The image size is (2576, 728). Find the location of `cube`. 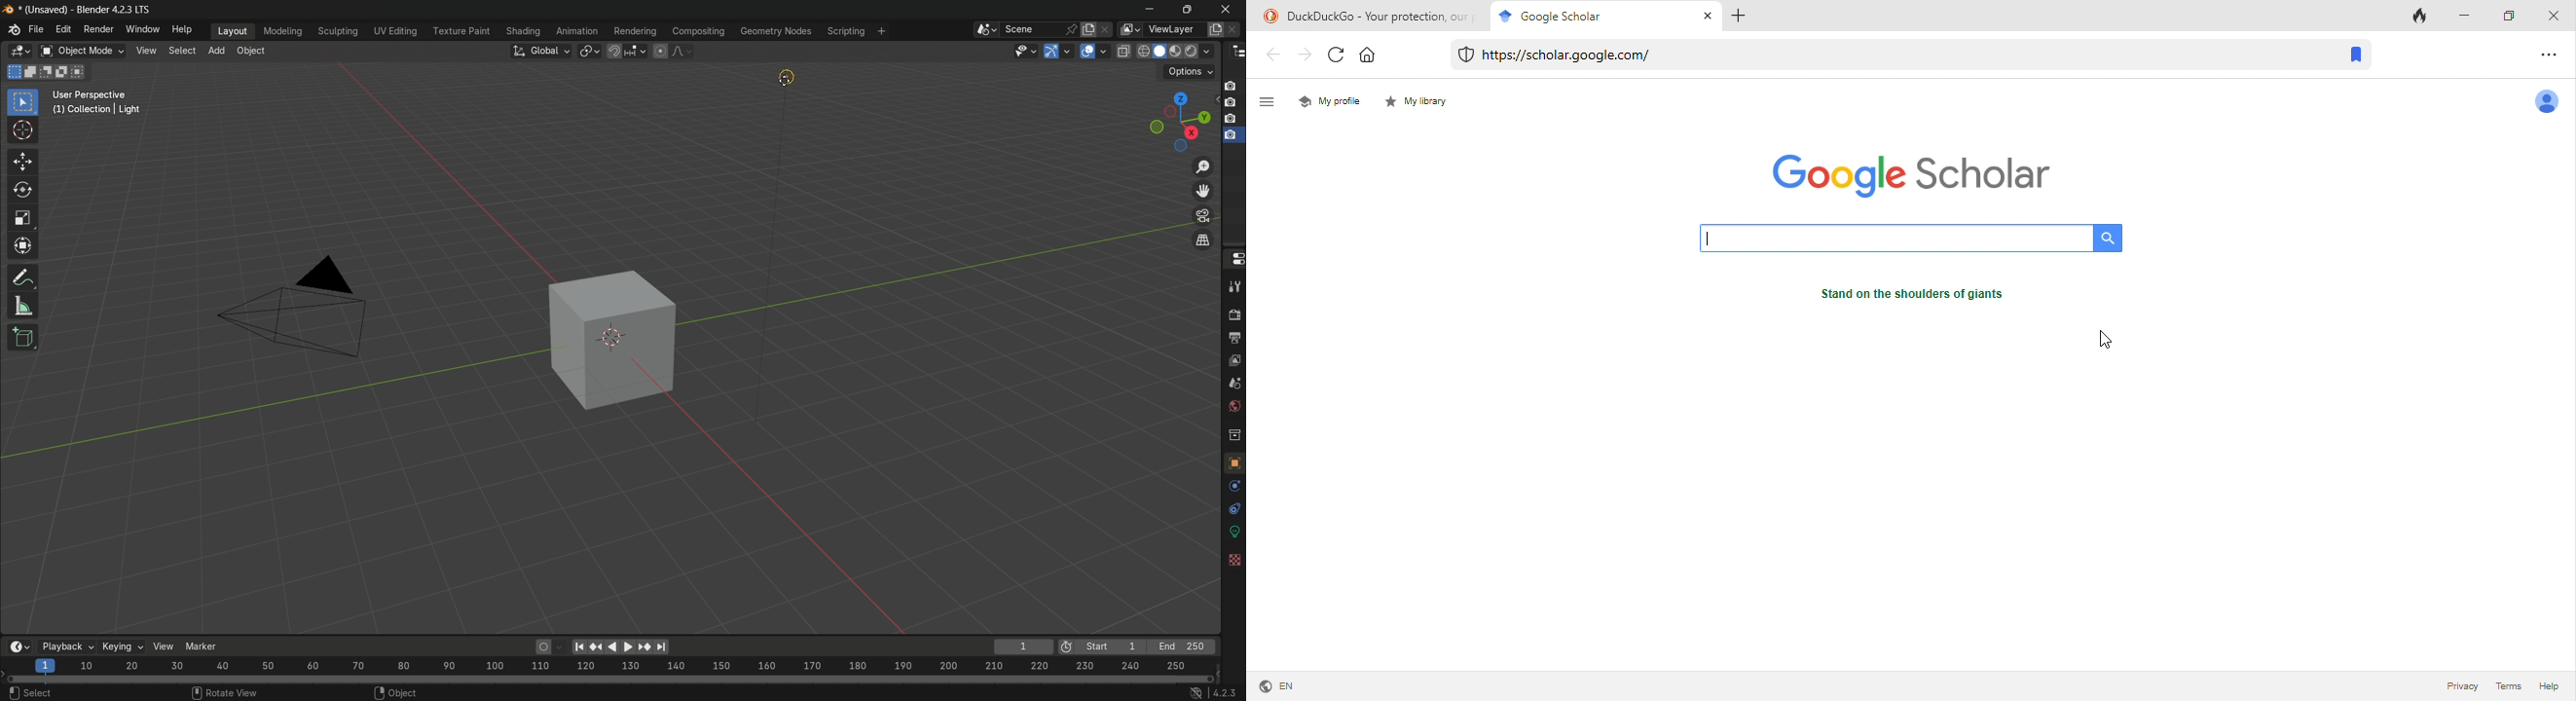

cube is located at coordinates (614, 339).